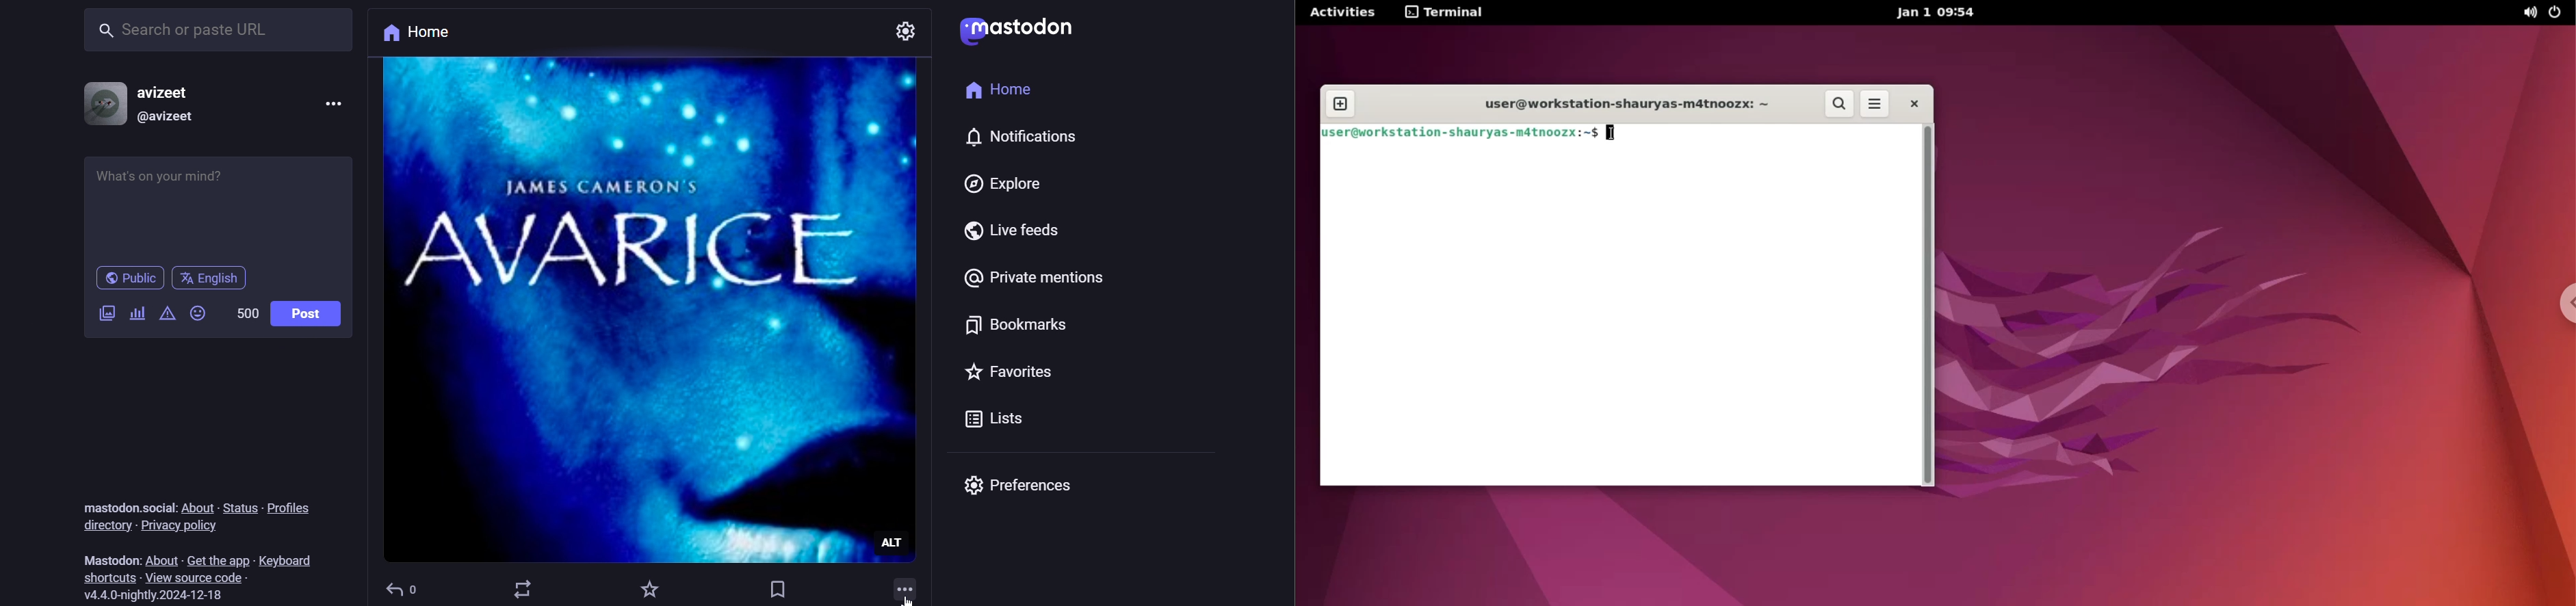 The image size is (2576, 616). Describe the element at coordinates (140, 315) in the screenshot. I see `poll` at that location.